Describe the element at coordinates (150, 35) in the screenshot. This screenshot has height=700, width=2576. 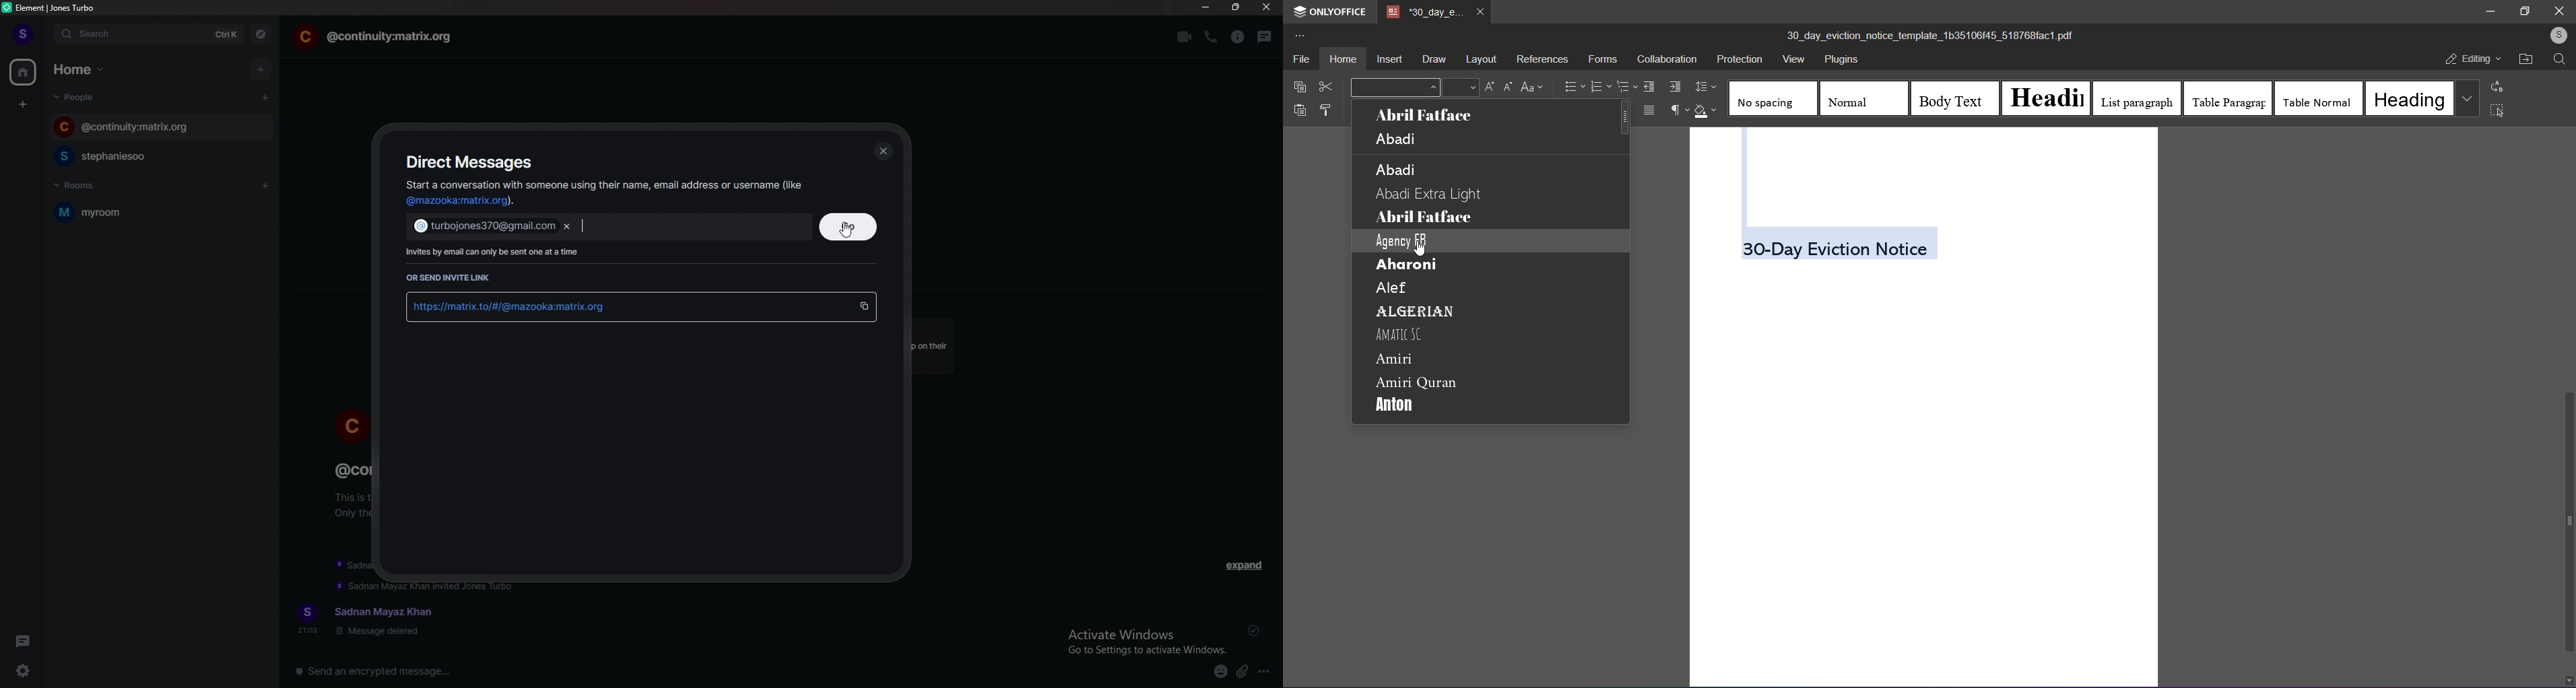
I see `search` at that location.